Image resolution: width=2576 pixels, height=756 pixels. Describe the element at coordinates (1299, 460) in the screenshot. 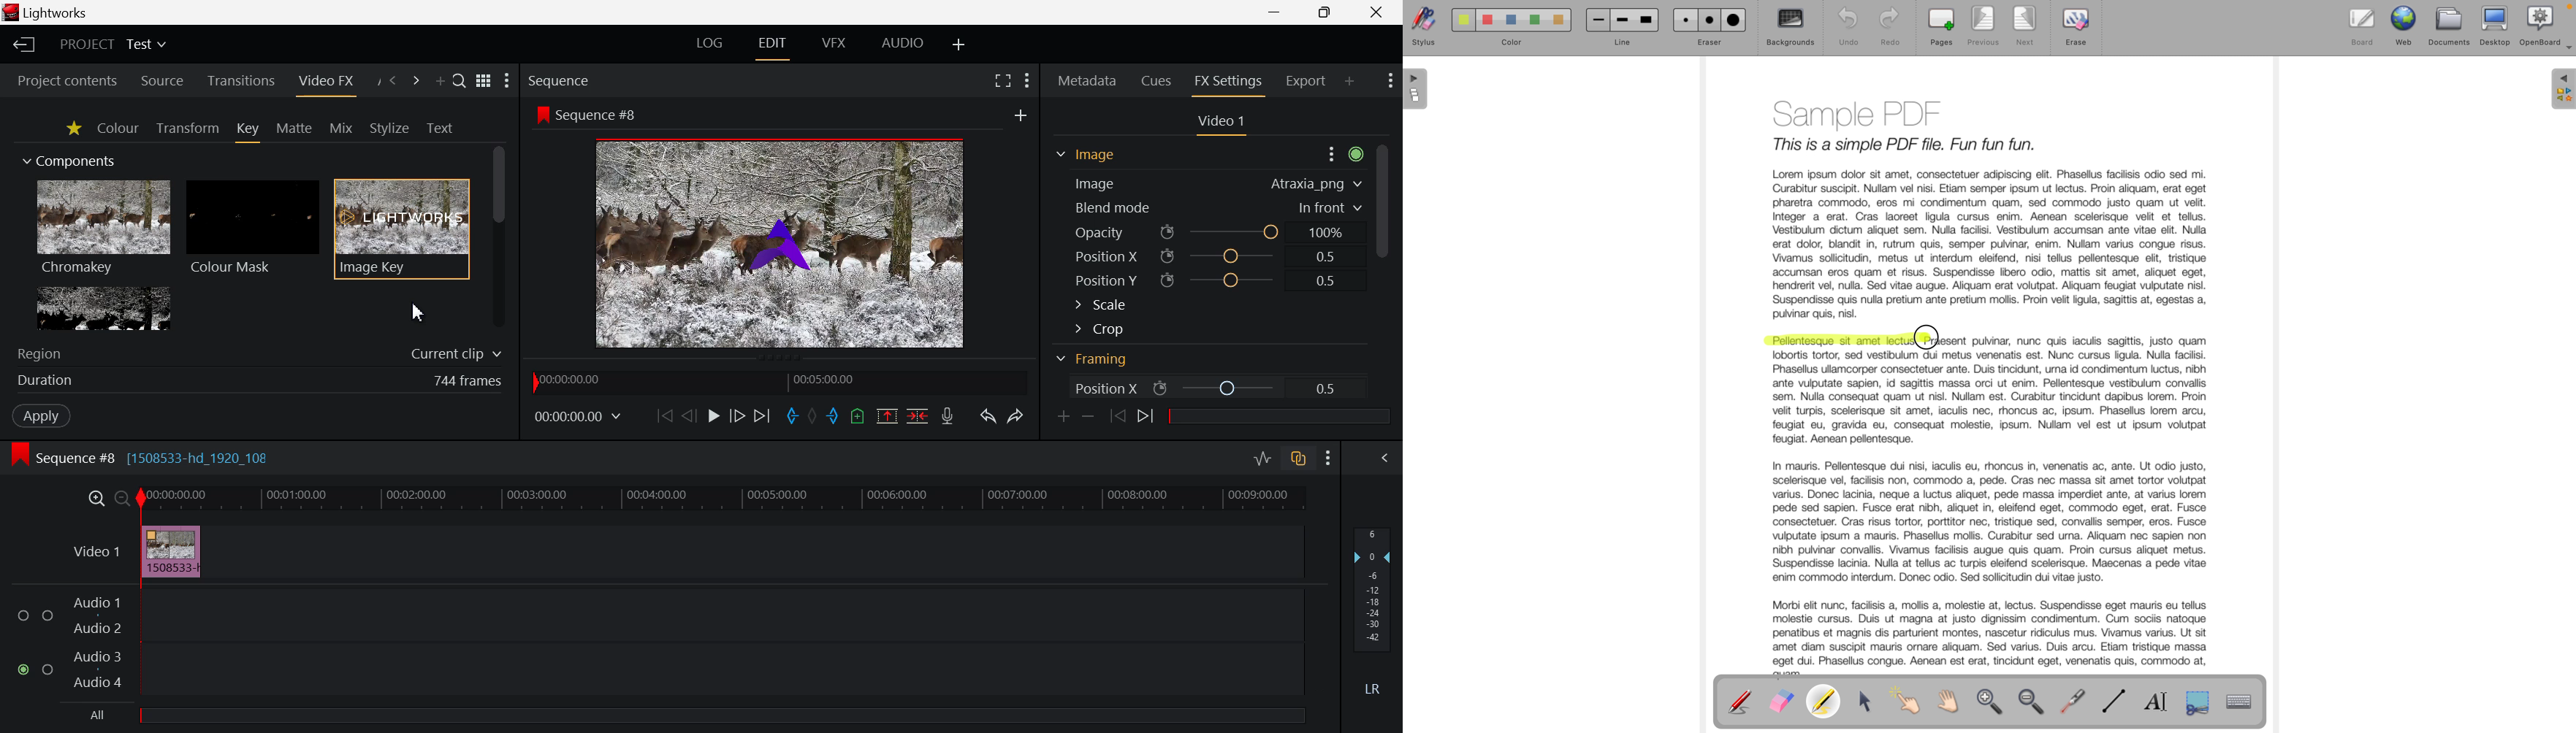

I see `Toggle auto track sync` at that location.